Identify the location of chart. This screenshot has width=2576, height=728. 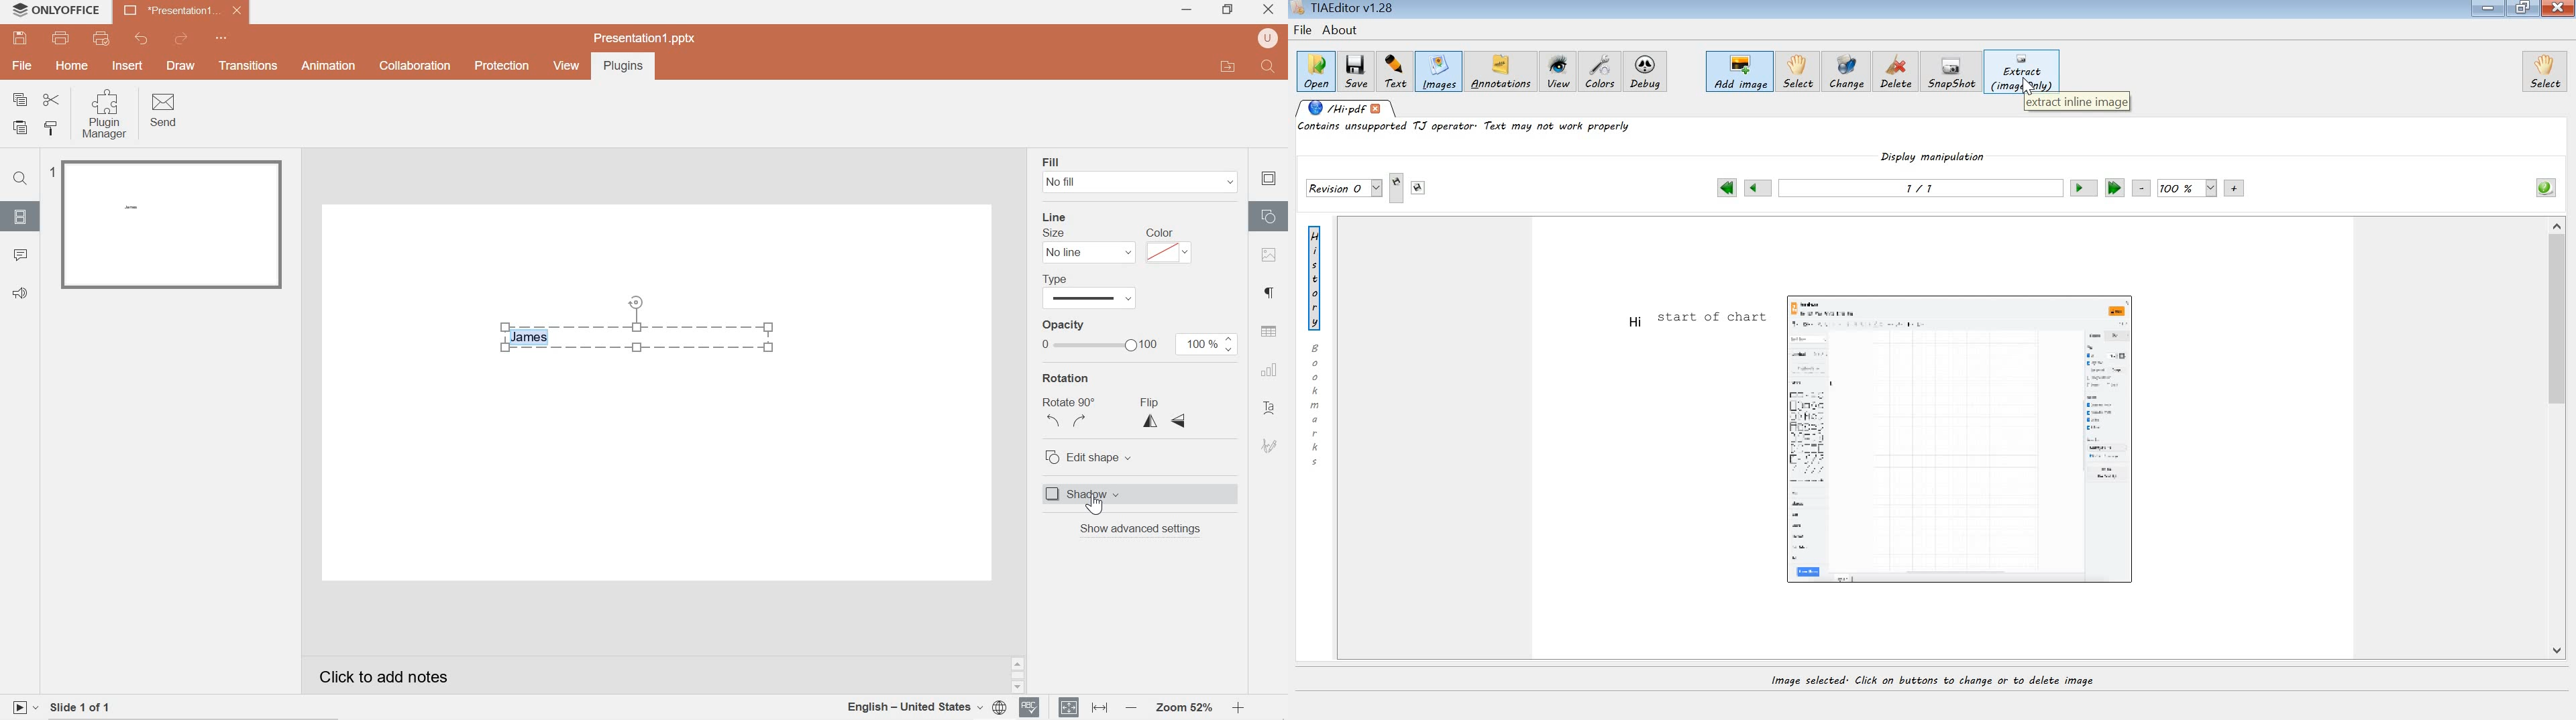
(1269, 370).